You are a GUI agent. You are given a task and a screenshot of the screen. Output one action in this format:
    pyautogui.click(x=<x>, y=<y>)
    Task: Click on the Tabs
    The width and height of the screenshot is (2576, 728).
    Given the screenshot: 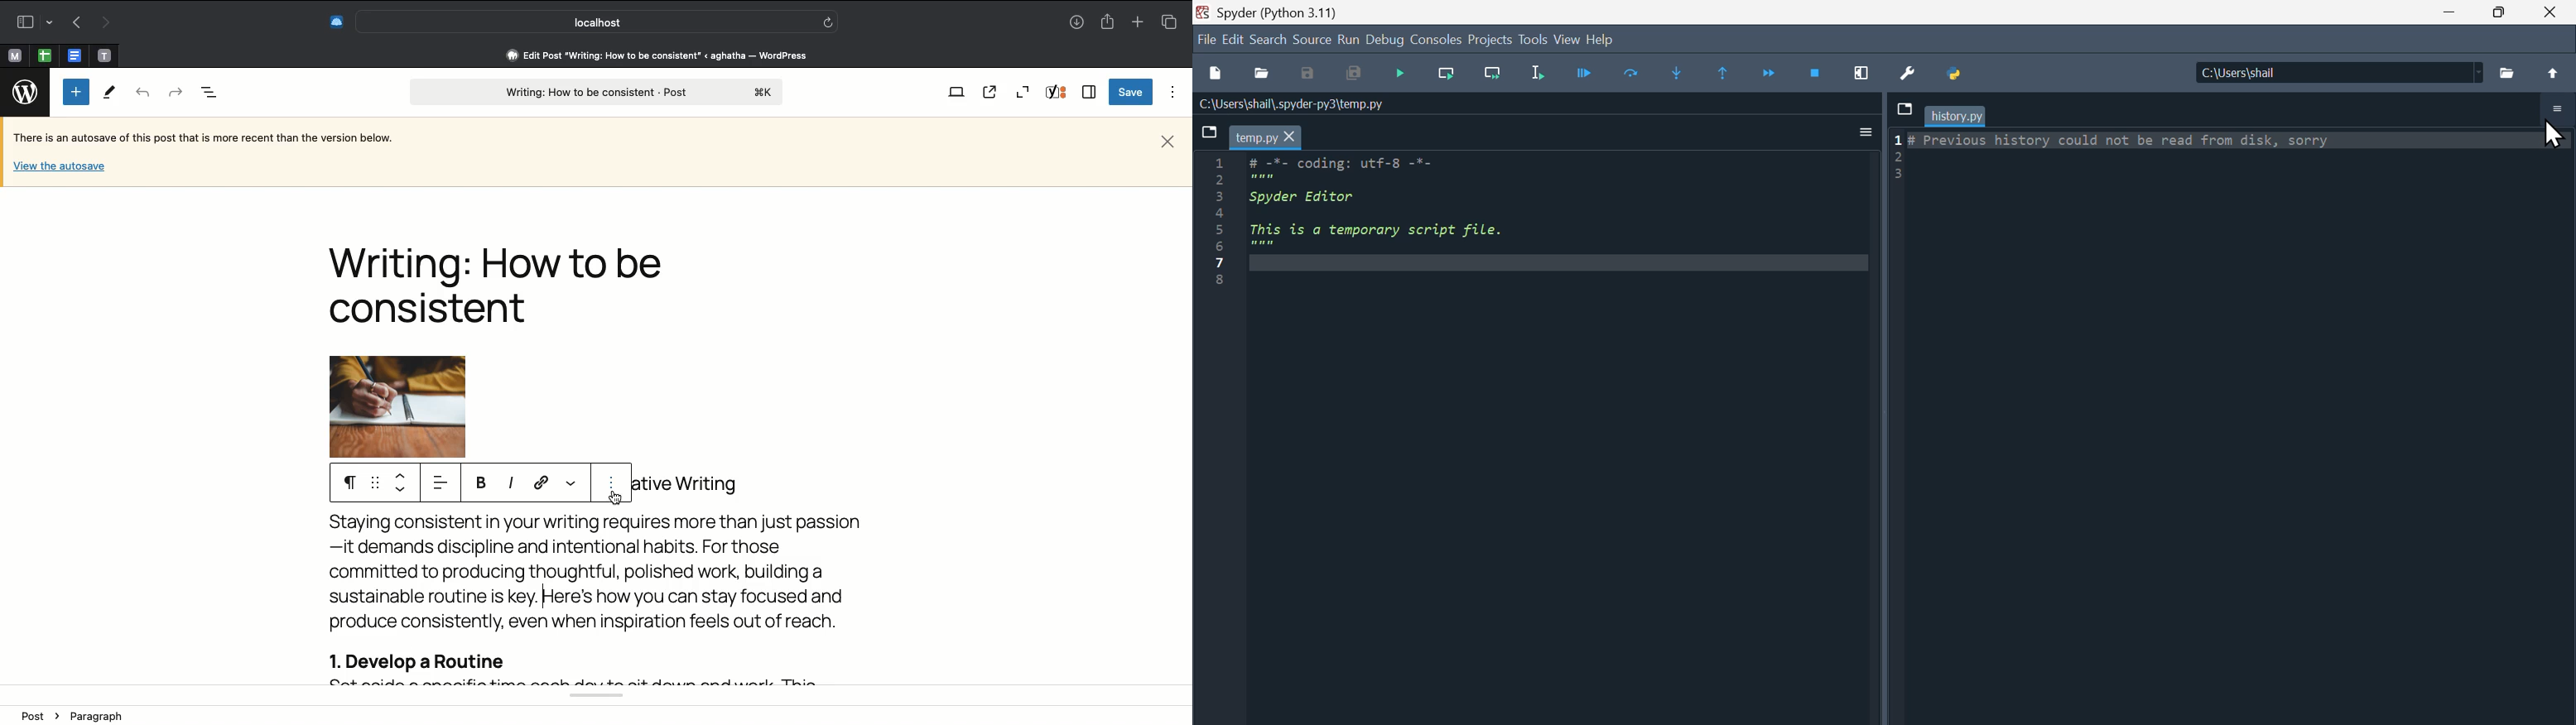 What is the action you would take?
    pyautogui.click(x=1168, y=22)
    